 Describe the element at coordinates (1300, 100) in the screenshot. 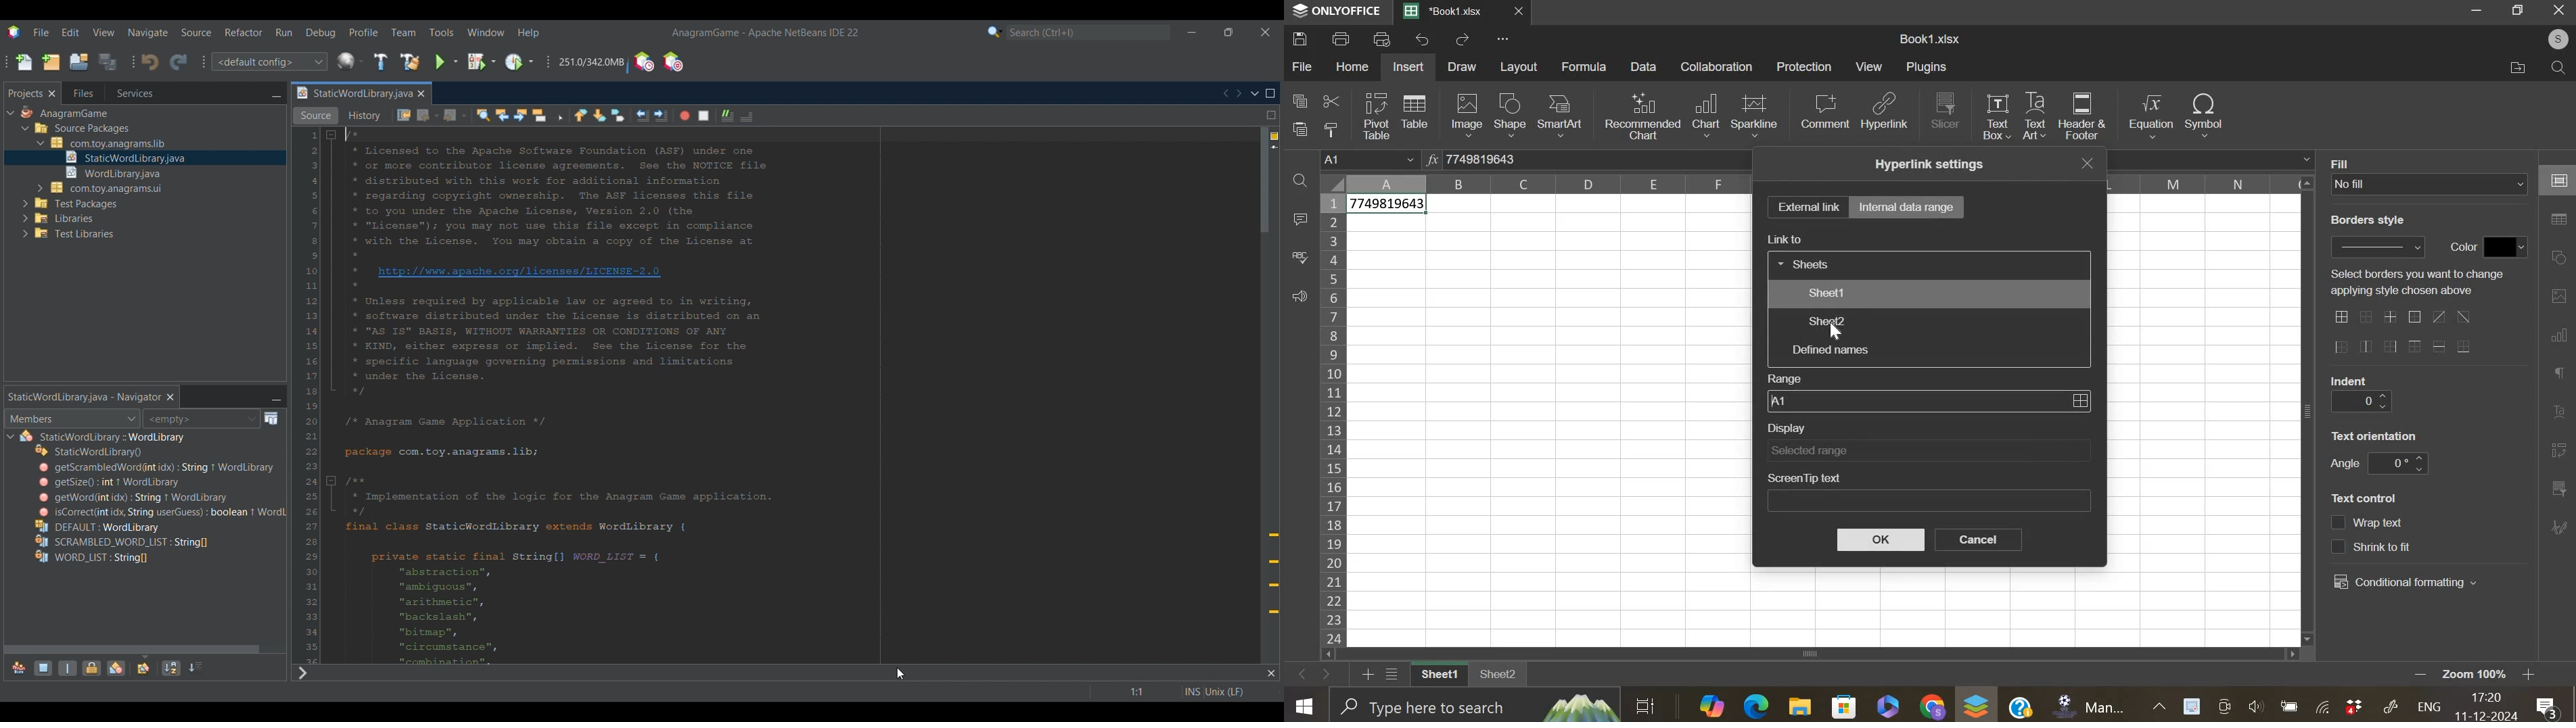

I see `copy` at that location.